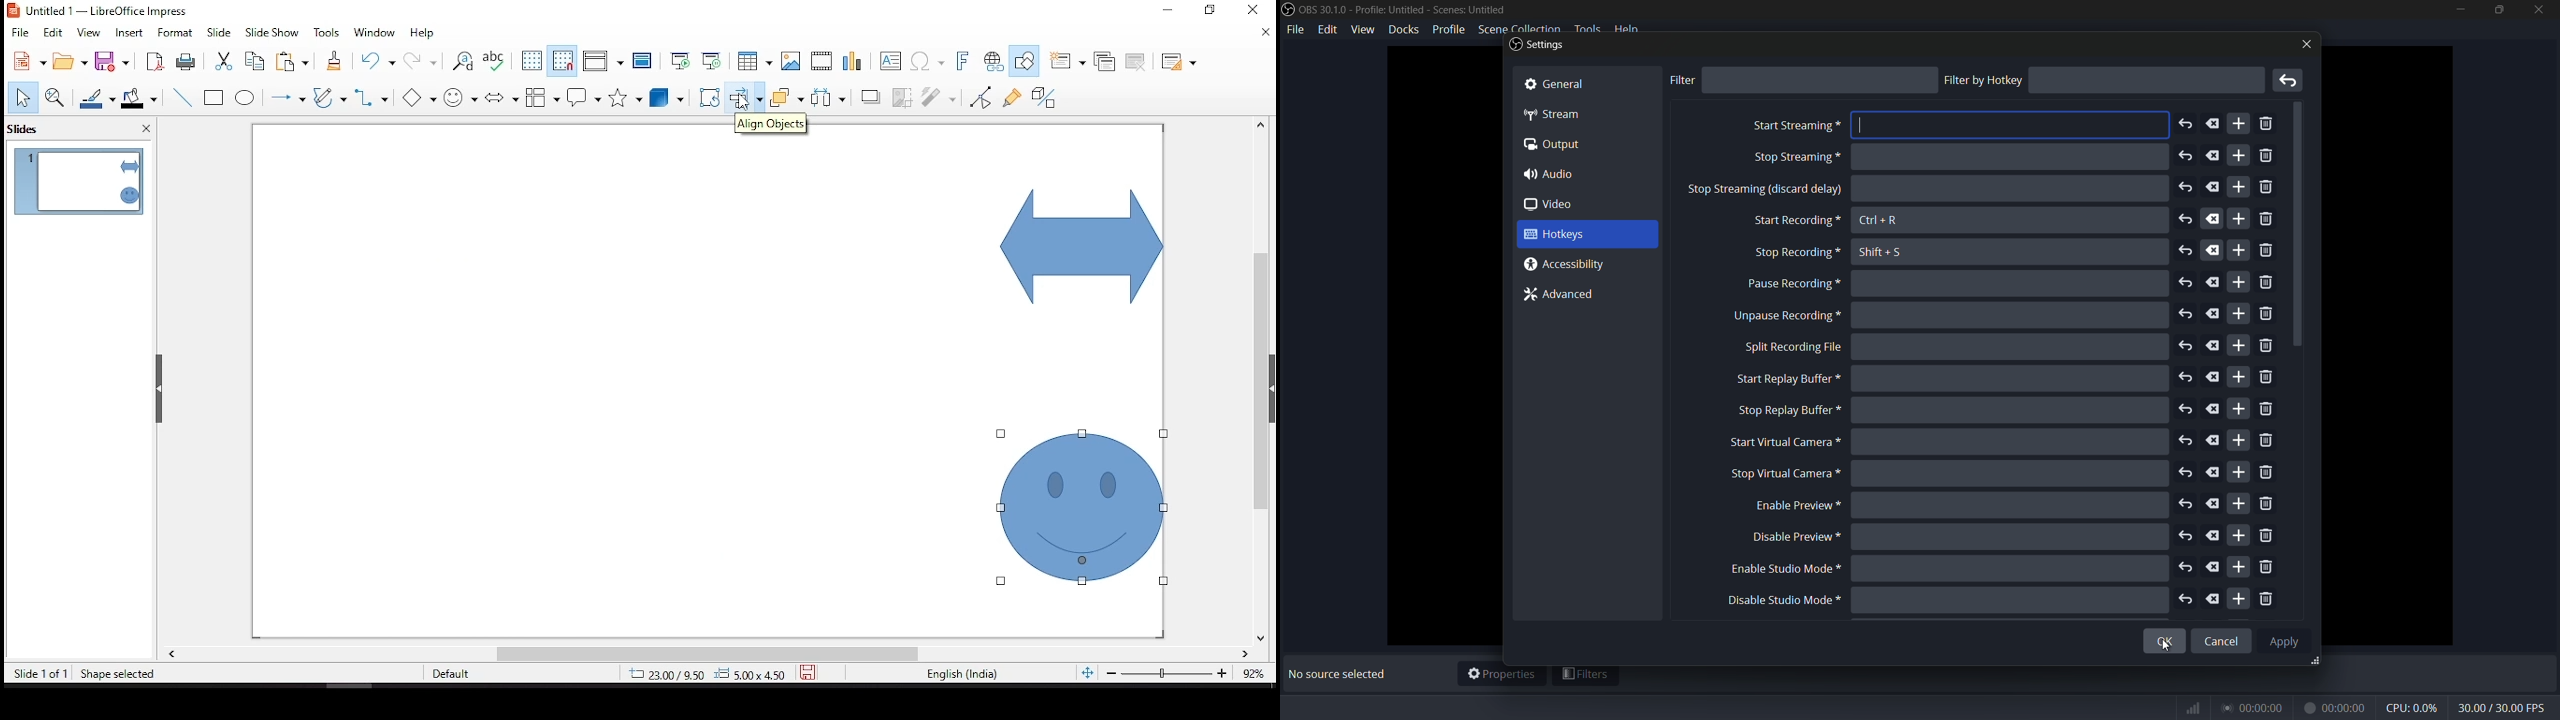 The width and height of the screenshot is (2576, 728). Describe the element at coordinates (2267, 536) in the screenshot. I see `remove` at that location.